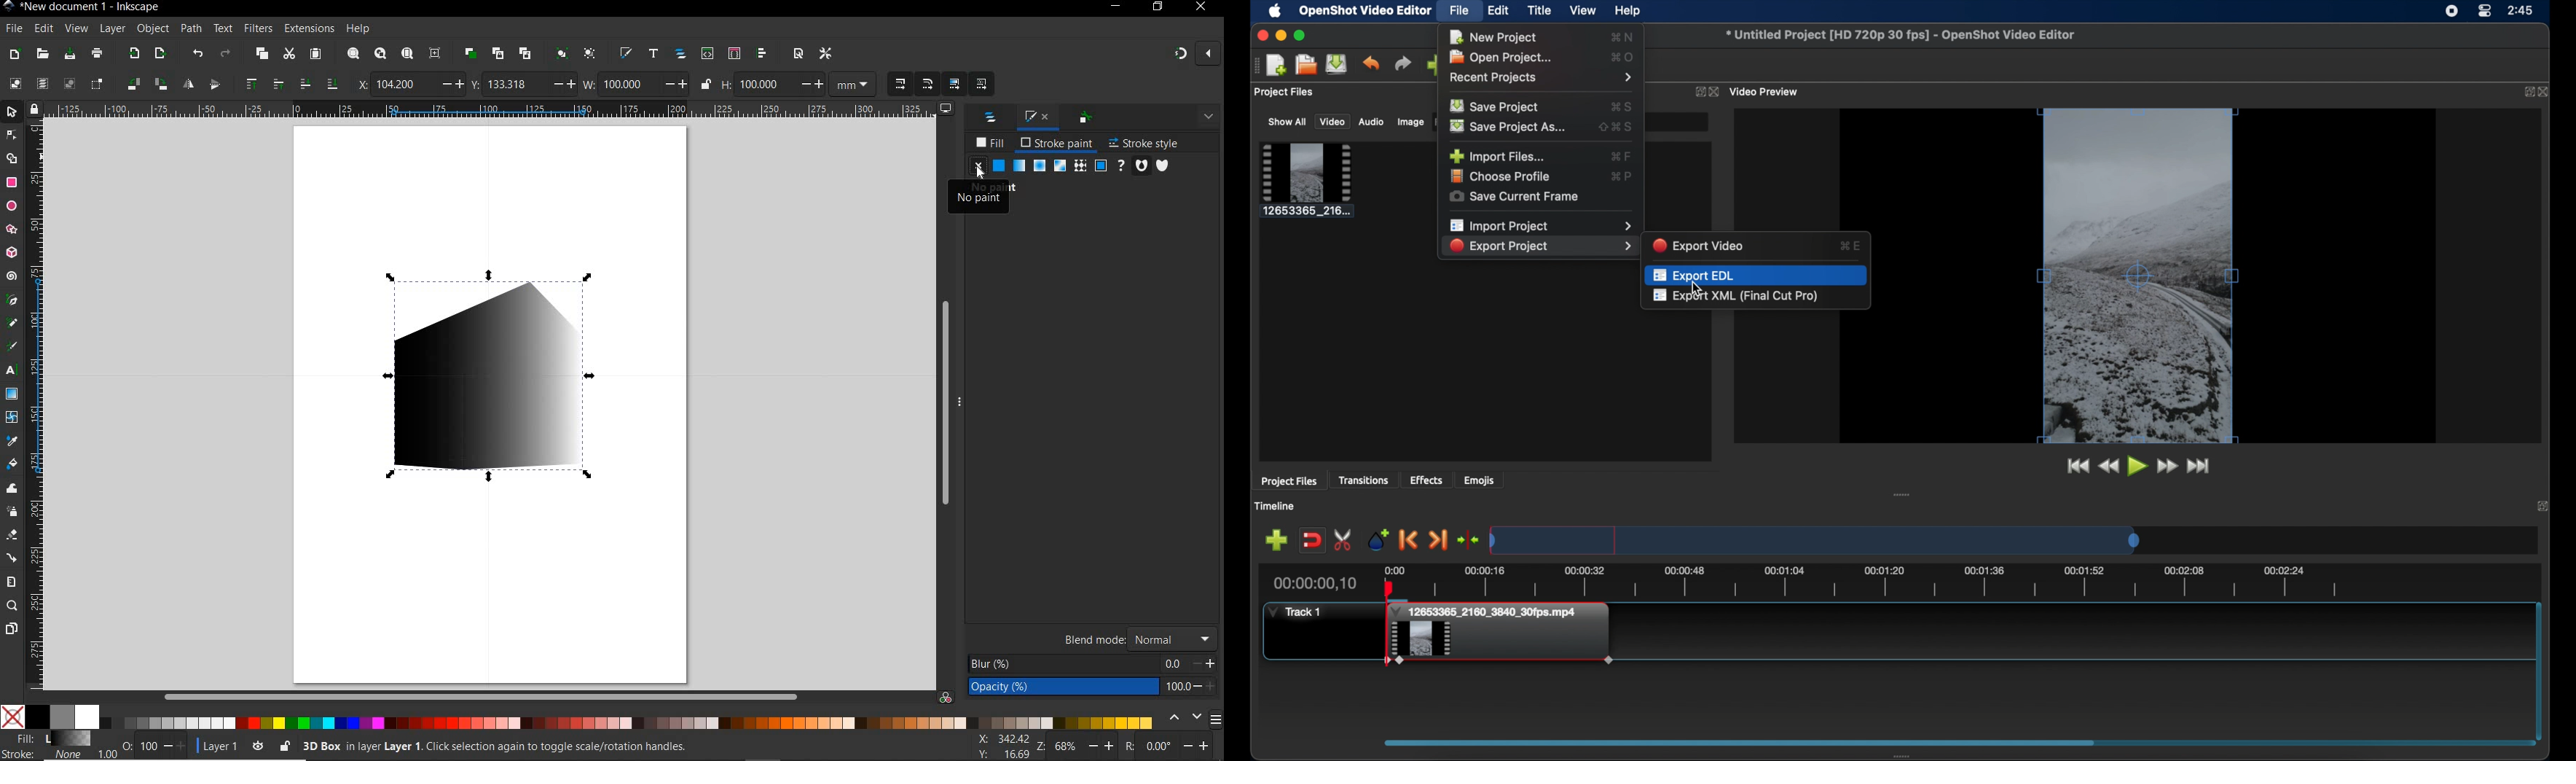 The height and width of the screenshot is (784, 2576). What do you see at coordinates (1064, 676) in the screenshot?
I see `BLUR & OPACITY` at bounding box center [1064, 676].